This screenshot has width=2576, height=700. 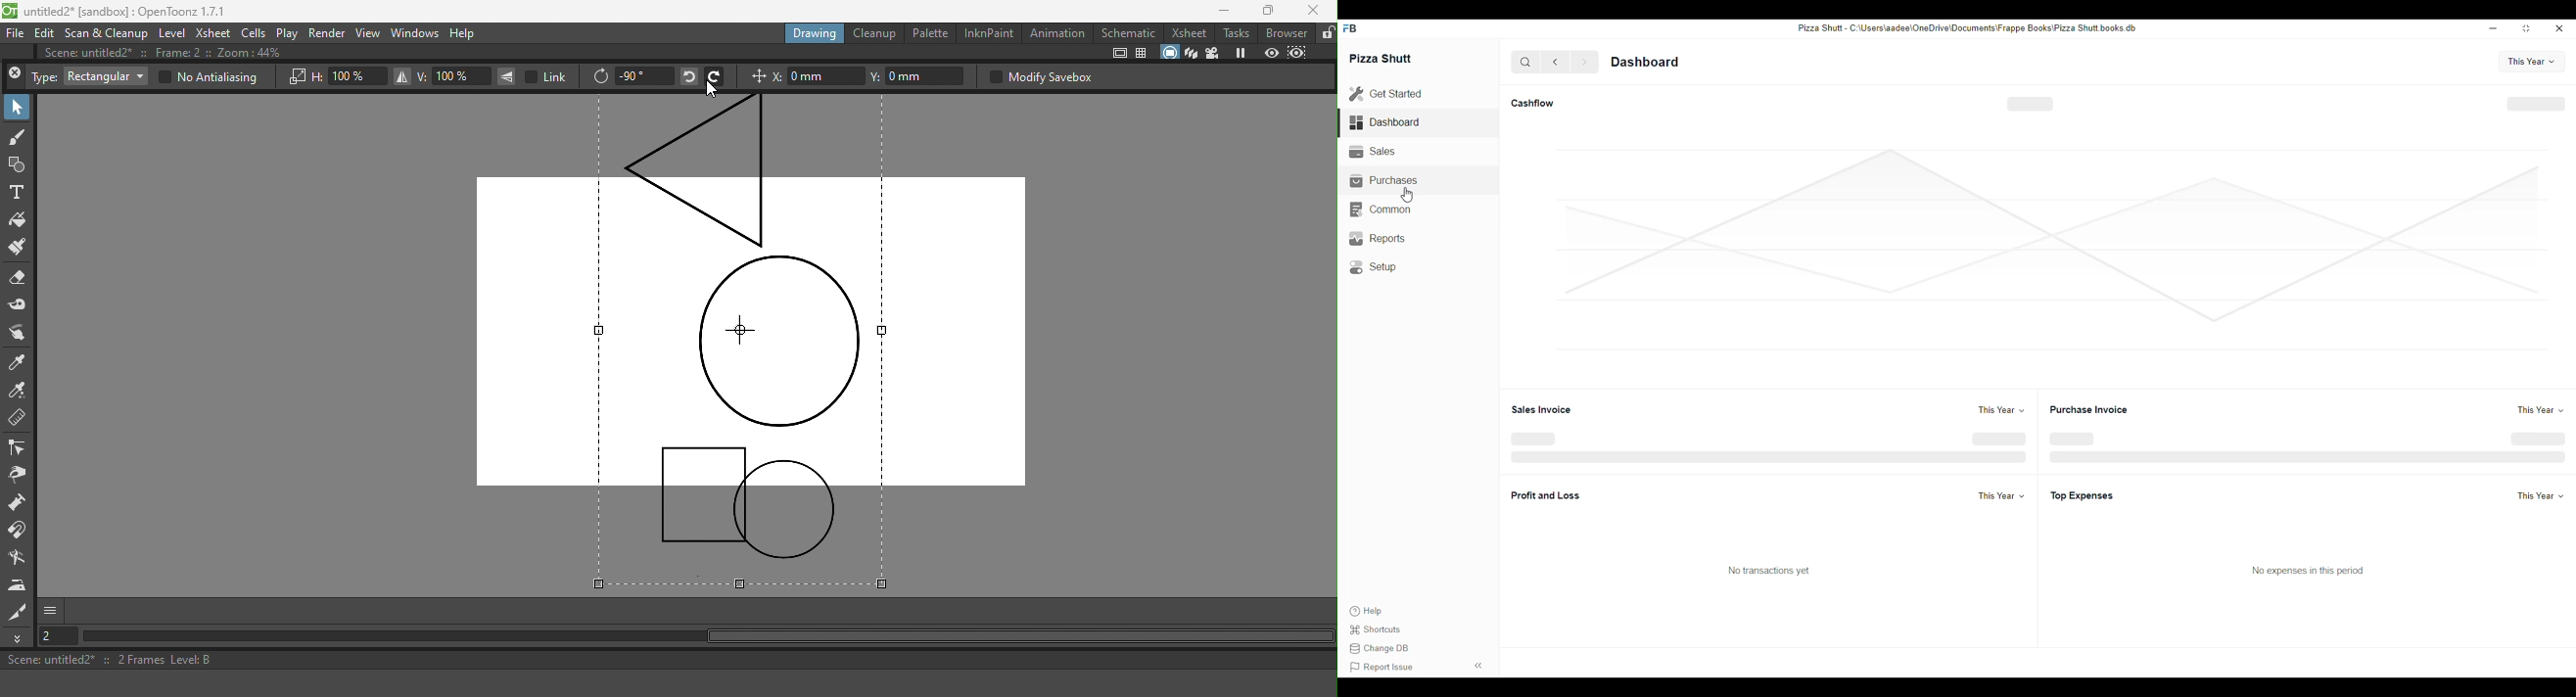 What do you see at coordinates (929, 34) in the screenshot?
I see `Palette` at bounding box center [929, 34].